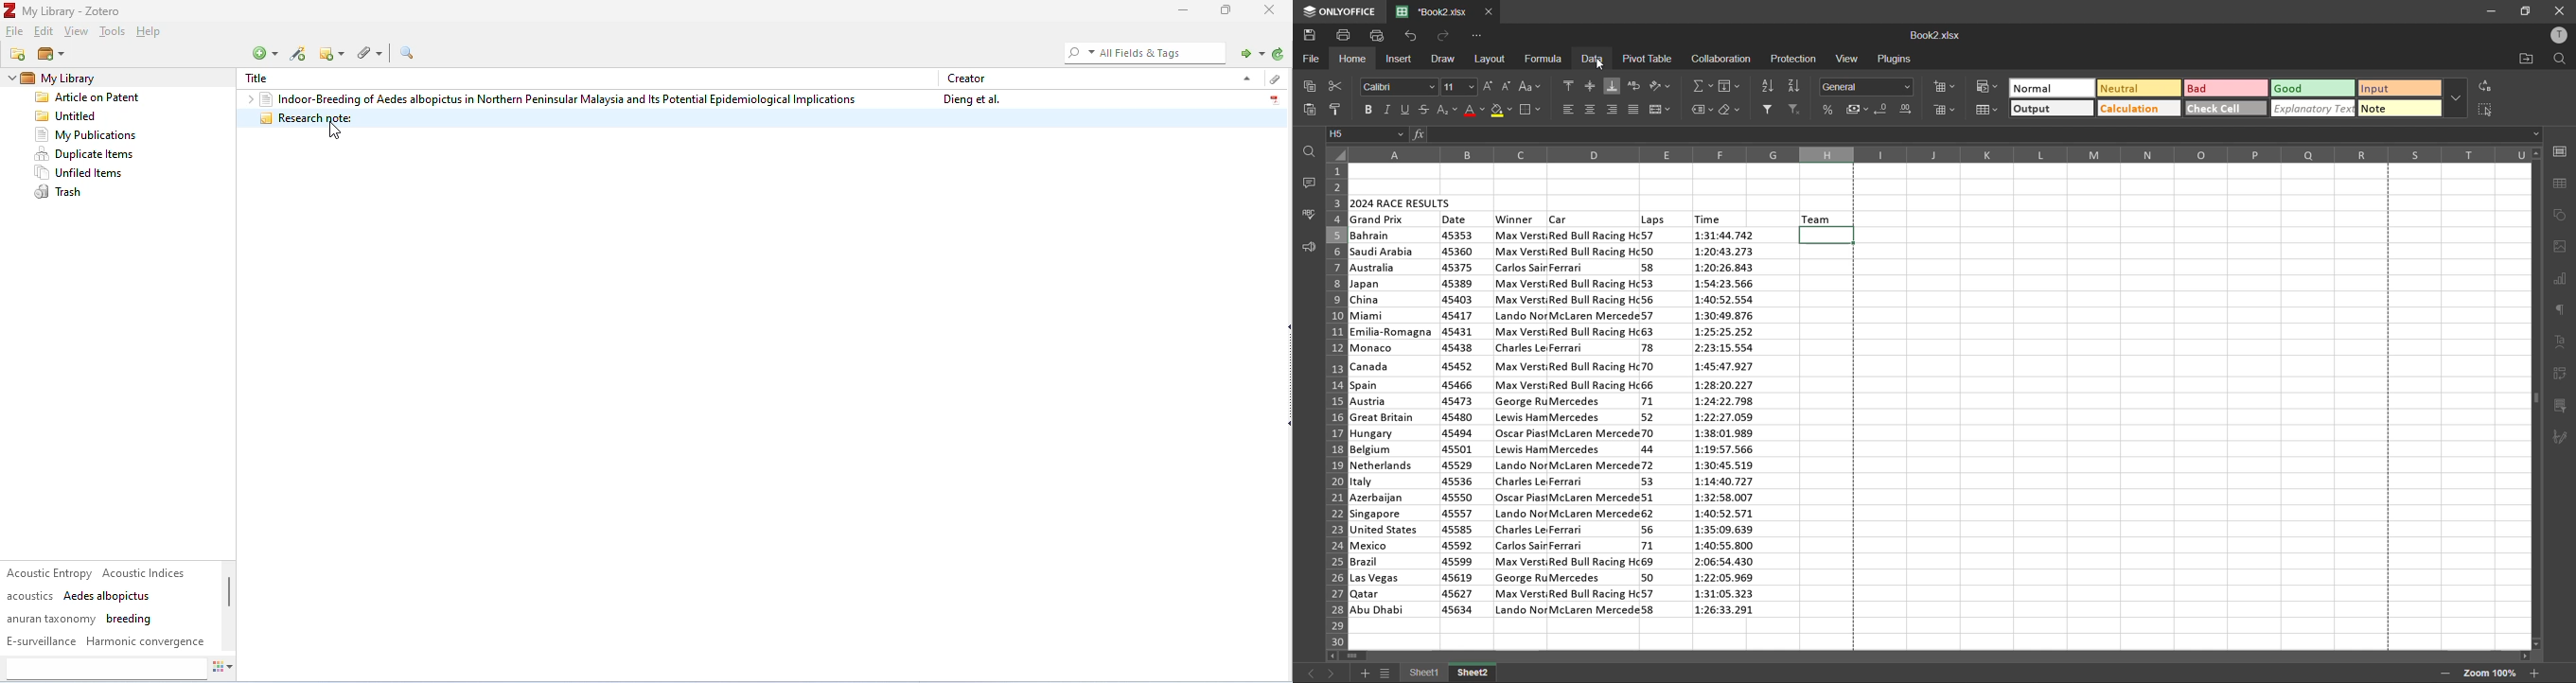 Image resolution: width=2576 pixels, height=700 pixels. What do you see at coordinates (1244, 78) in the screenshot?
I see `drop down` at bounding box center [1244, 78].